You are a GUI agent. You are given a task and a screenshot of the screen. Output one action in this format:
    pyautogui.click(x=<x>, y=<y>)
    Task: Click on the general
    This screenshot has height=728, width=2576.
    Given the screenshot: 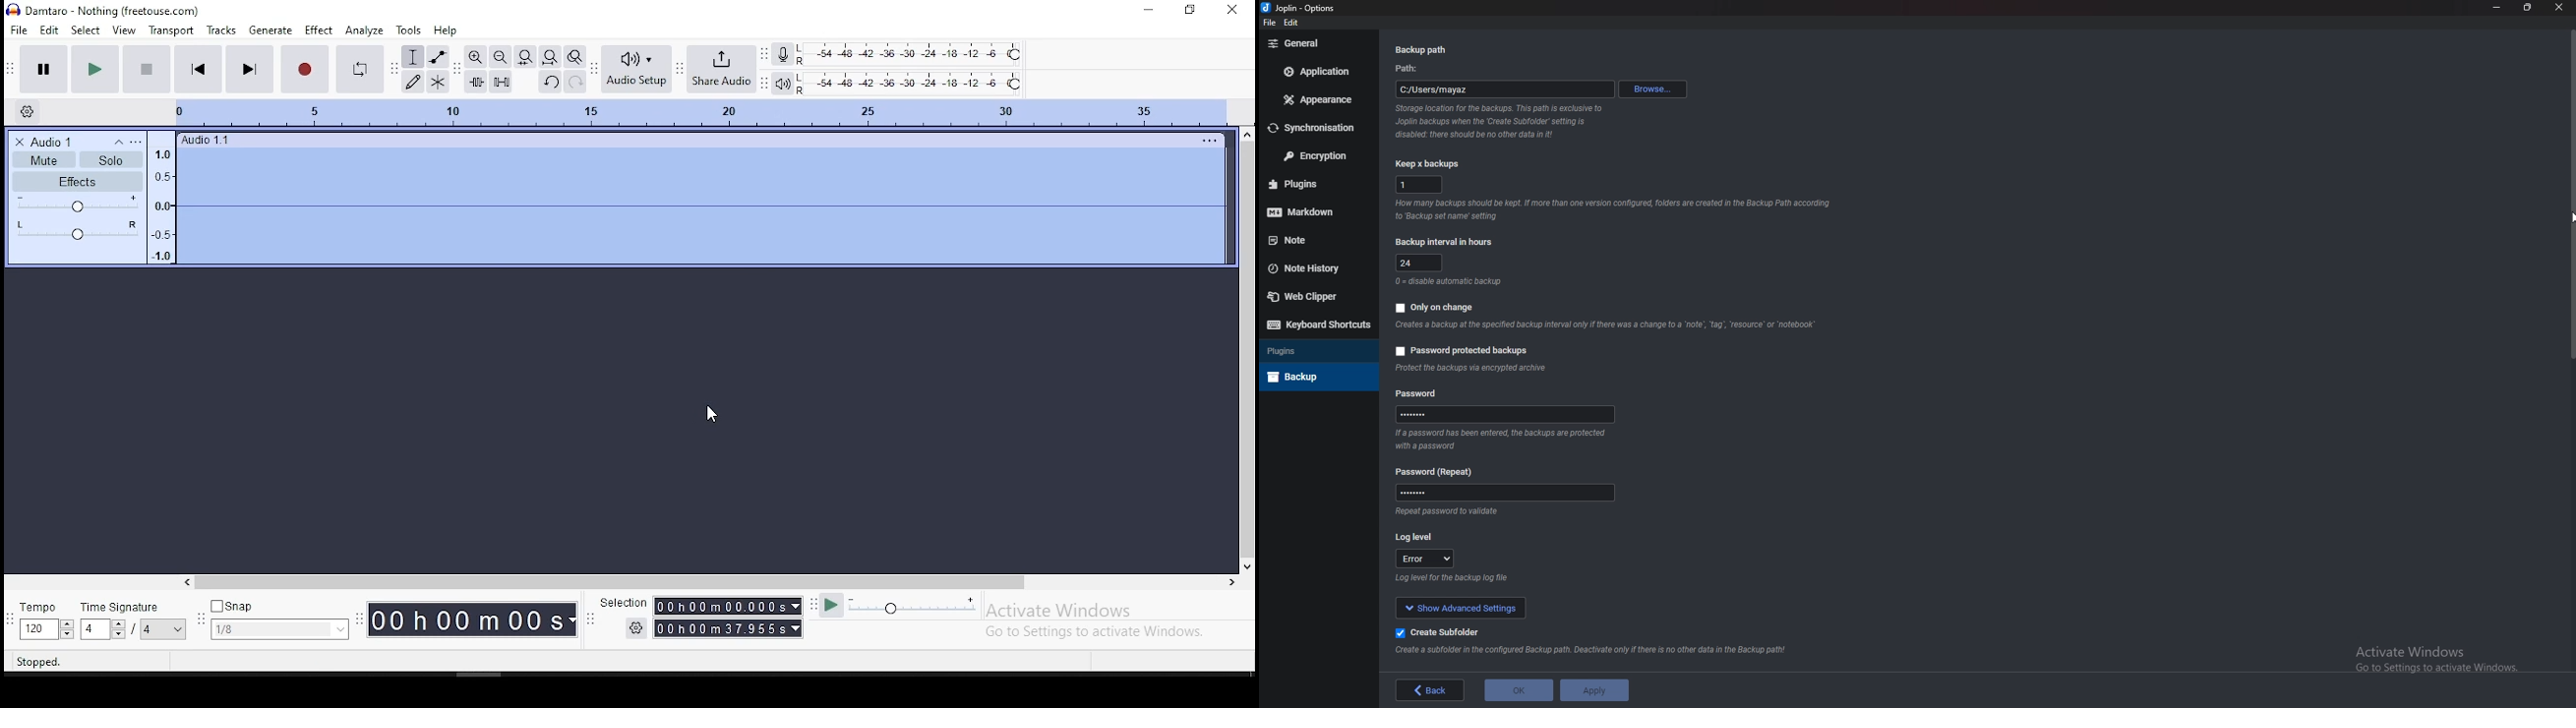 What is the action you would take?
    pyautogui.click(x=1315, y=43)
    